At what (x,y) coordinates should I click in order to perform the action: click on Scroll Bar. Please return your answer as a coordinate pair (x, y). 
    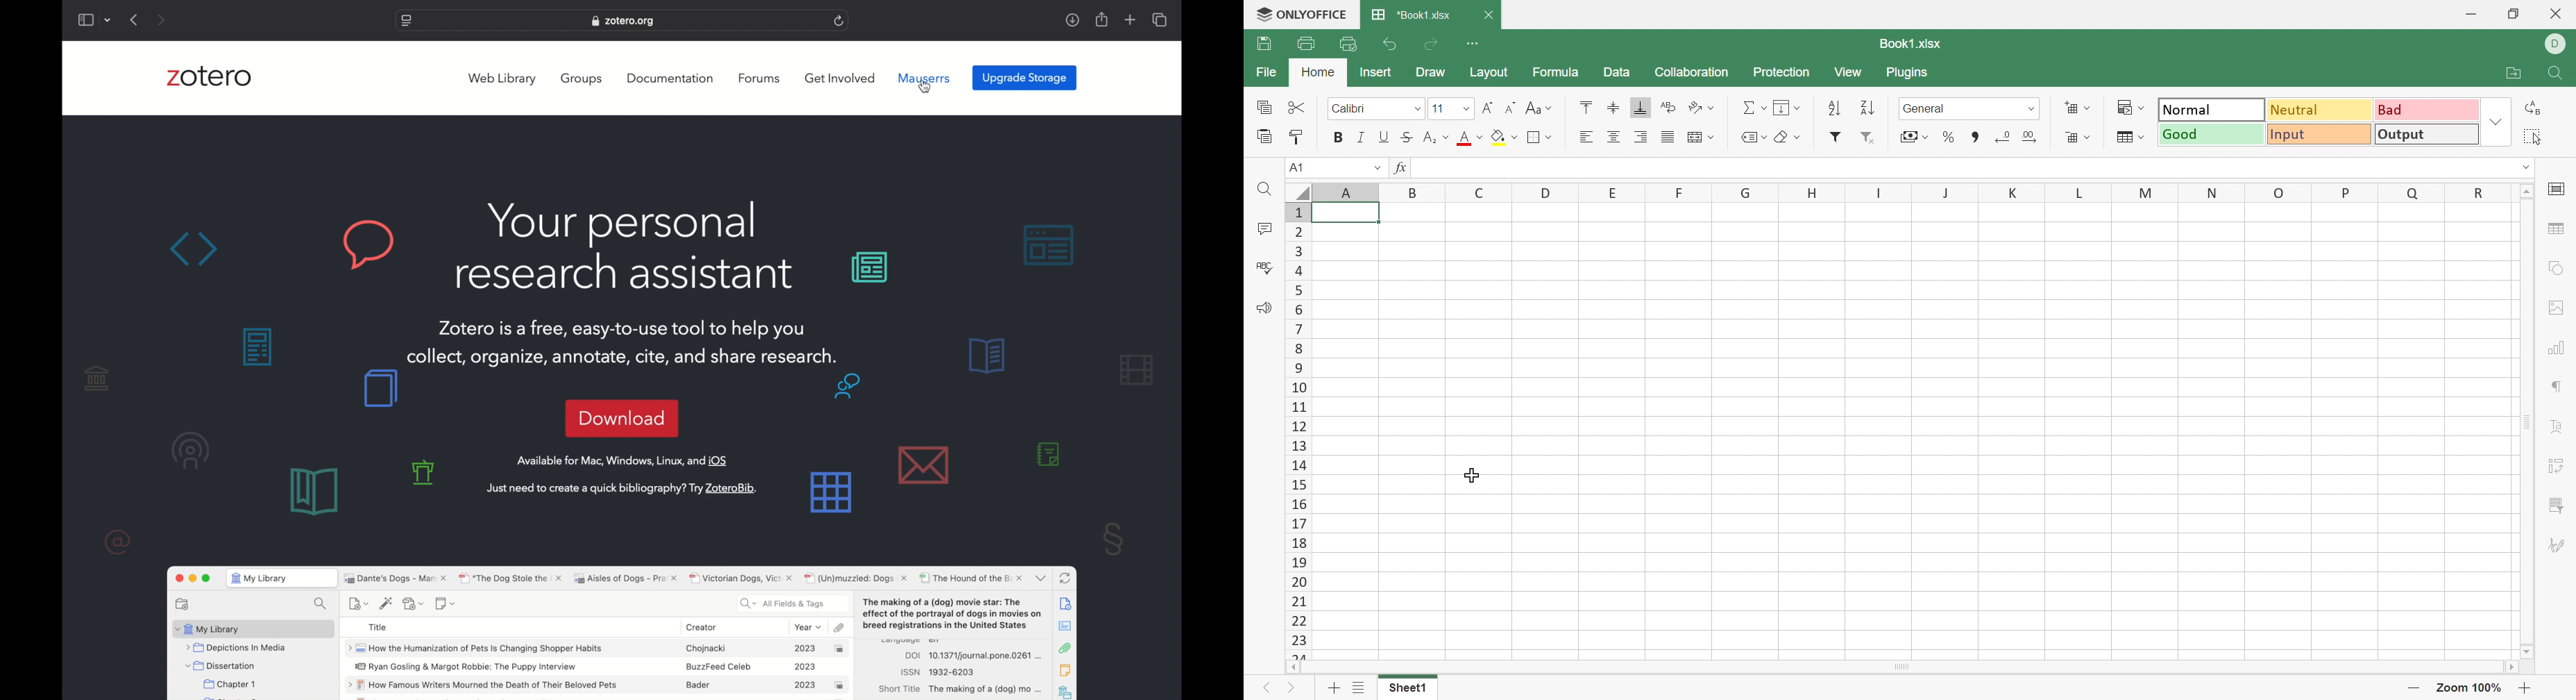
    Looking at the image, I should click on (2529, 423).